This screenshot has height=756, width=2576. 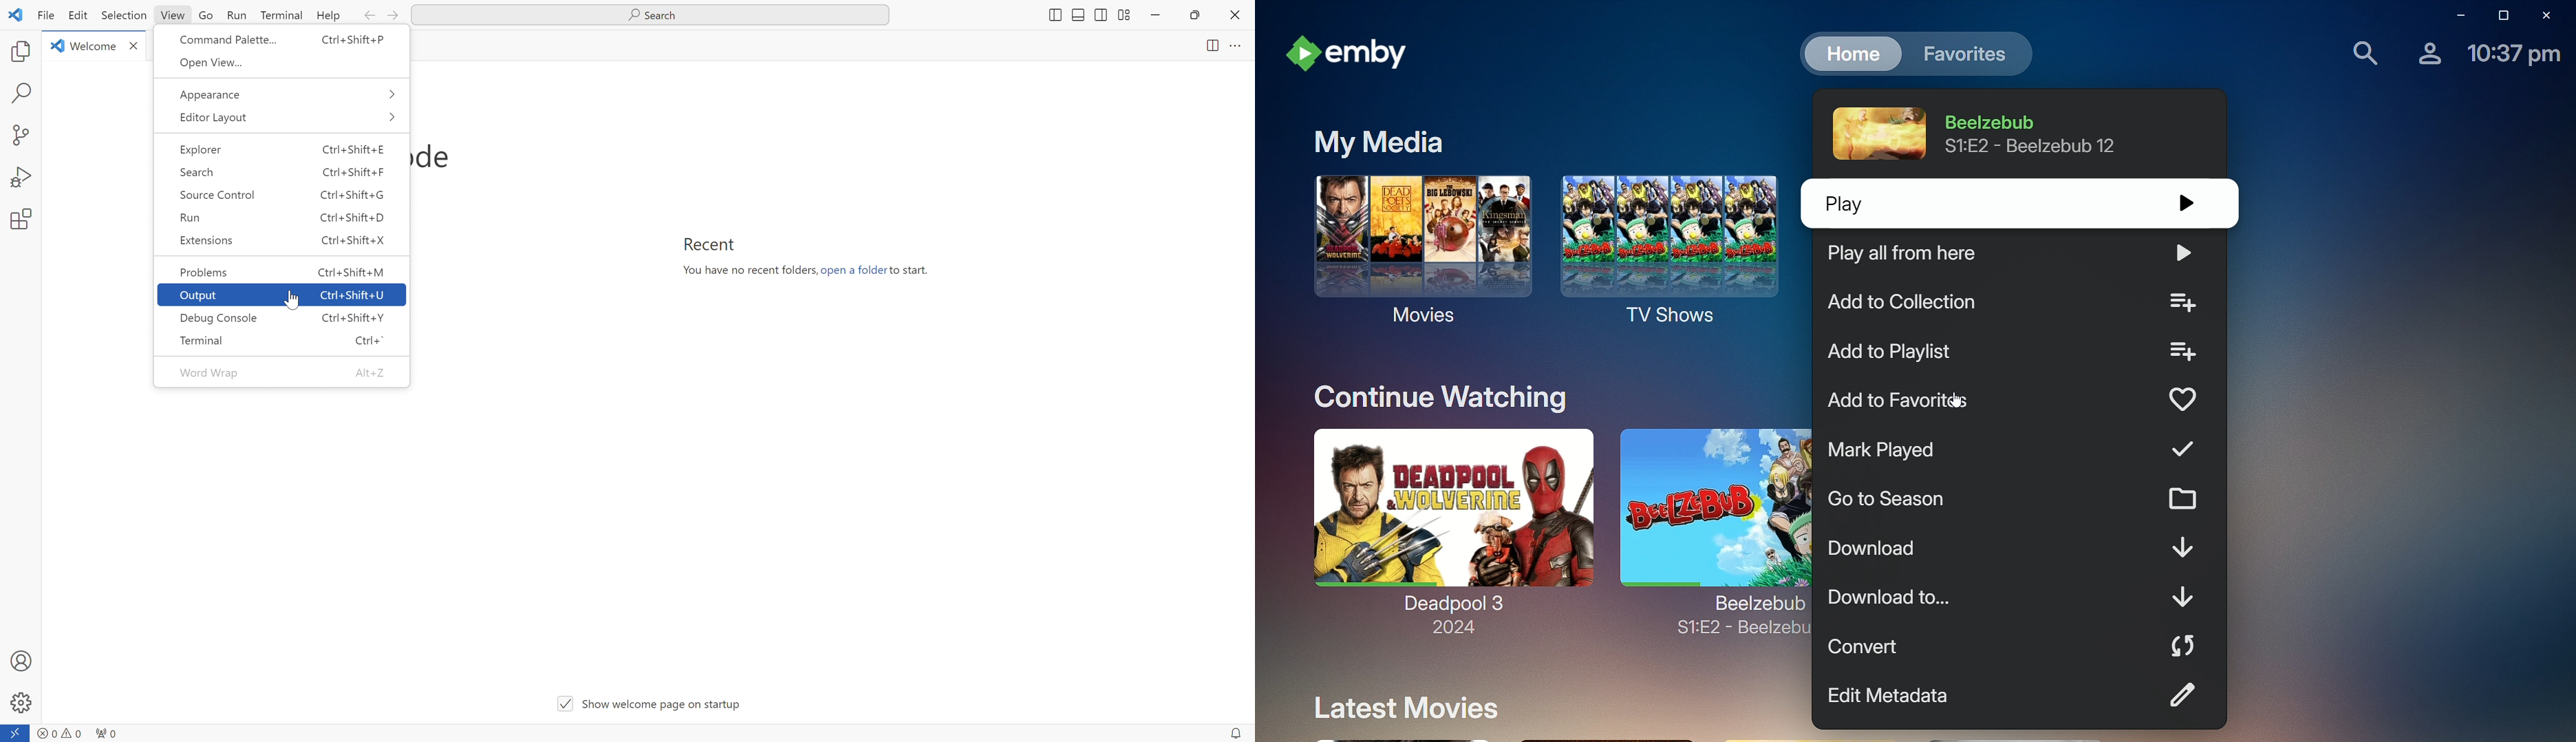 What do you see at coordinates (23, 661) in the screenshot?
I see `accounts` at bounding box center [23, 661].